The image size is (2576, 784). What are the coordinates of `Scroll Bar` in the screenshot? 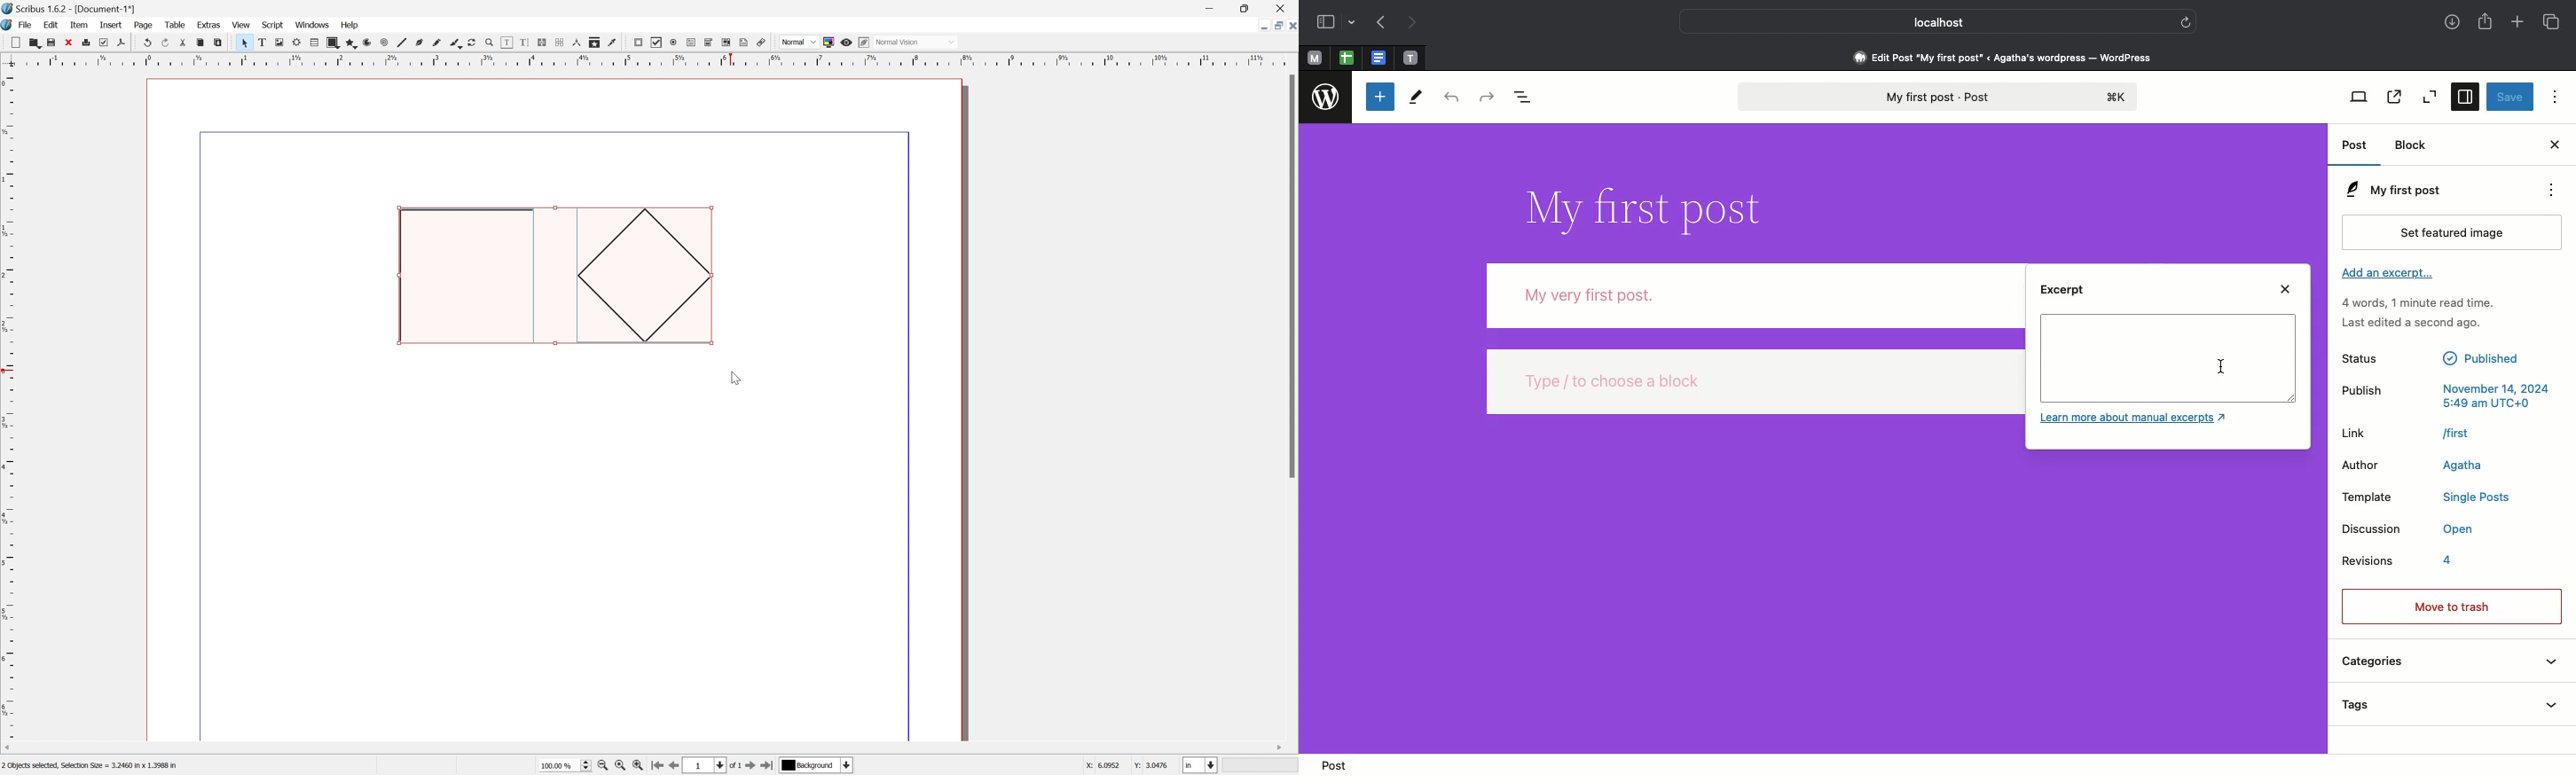 It's located at (1291, 276).